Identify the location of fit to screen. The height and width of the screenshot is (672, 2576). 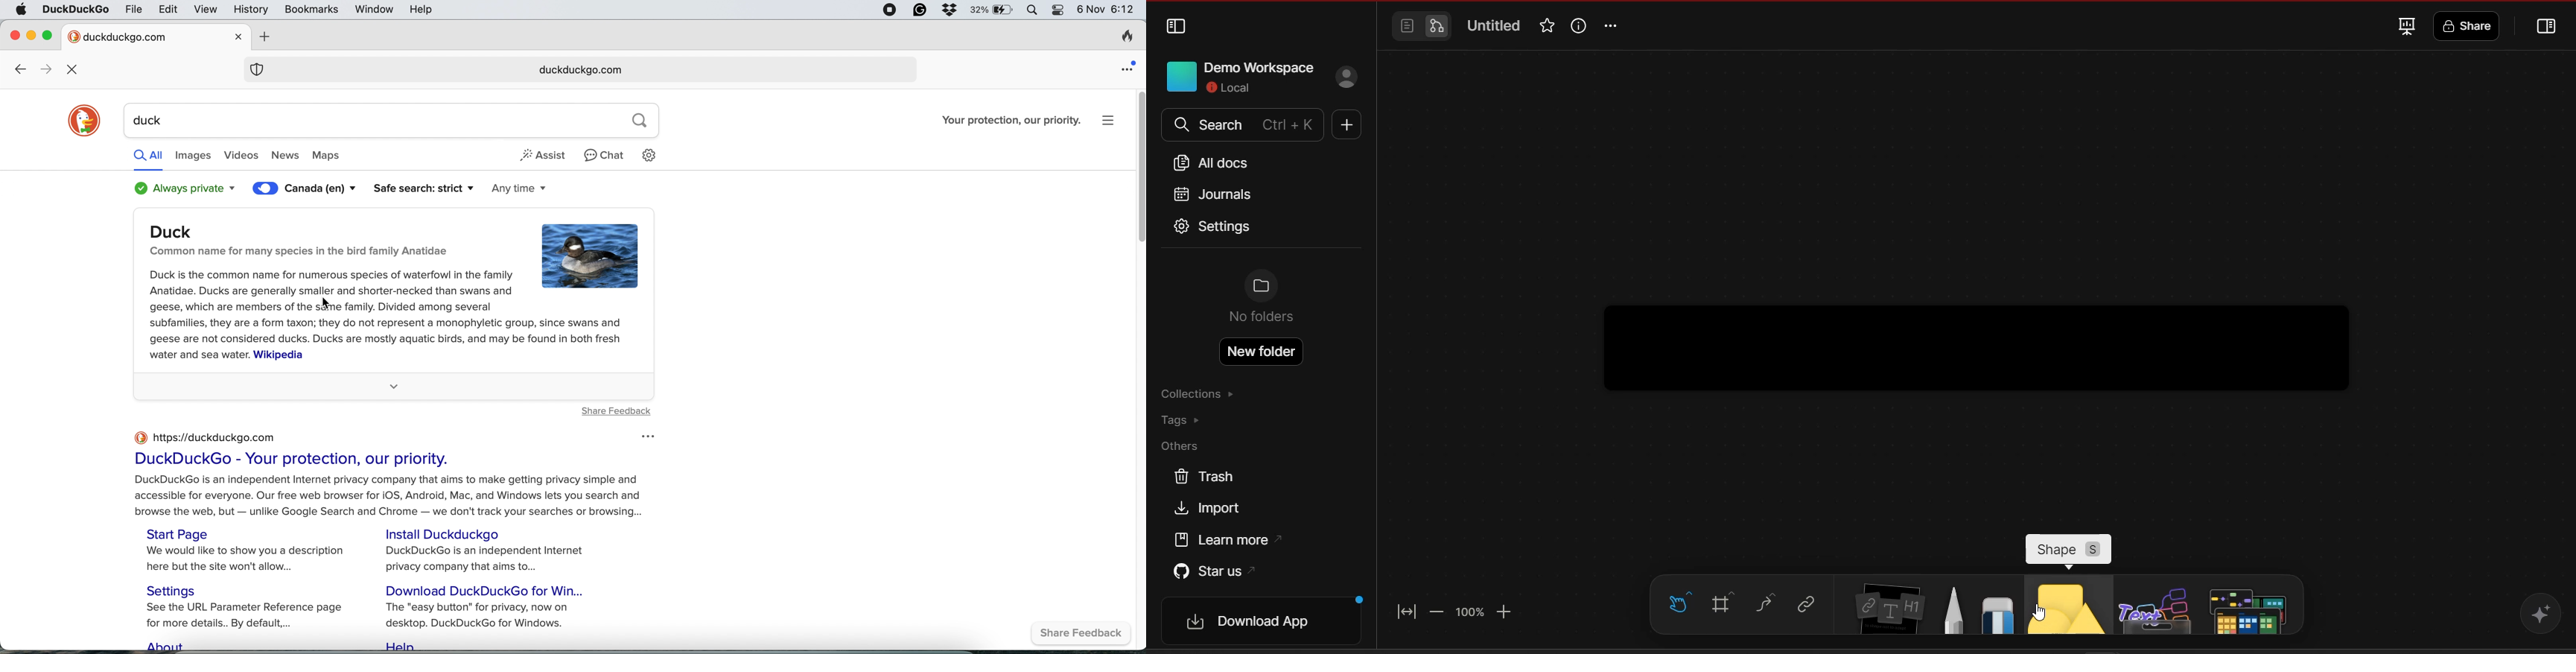
(1410, 609).